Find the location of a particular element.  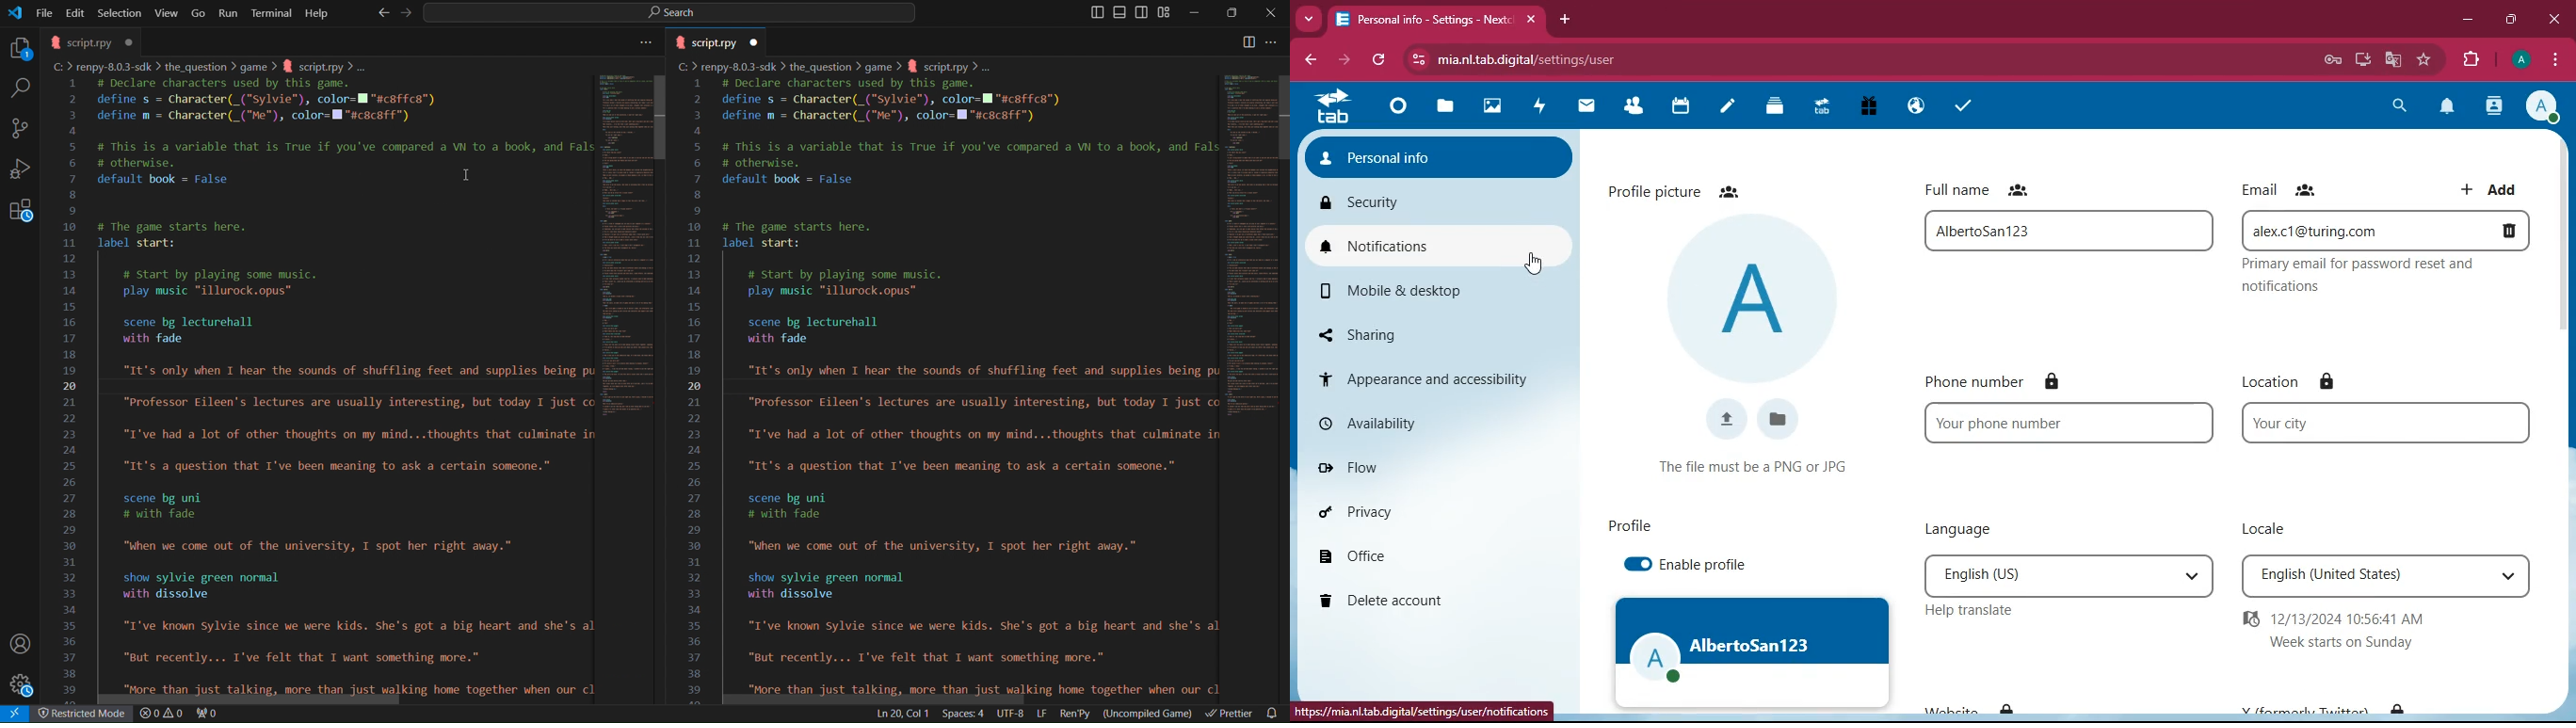

Contacts is located at coordinates (1634, 107).